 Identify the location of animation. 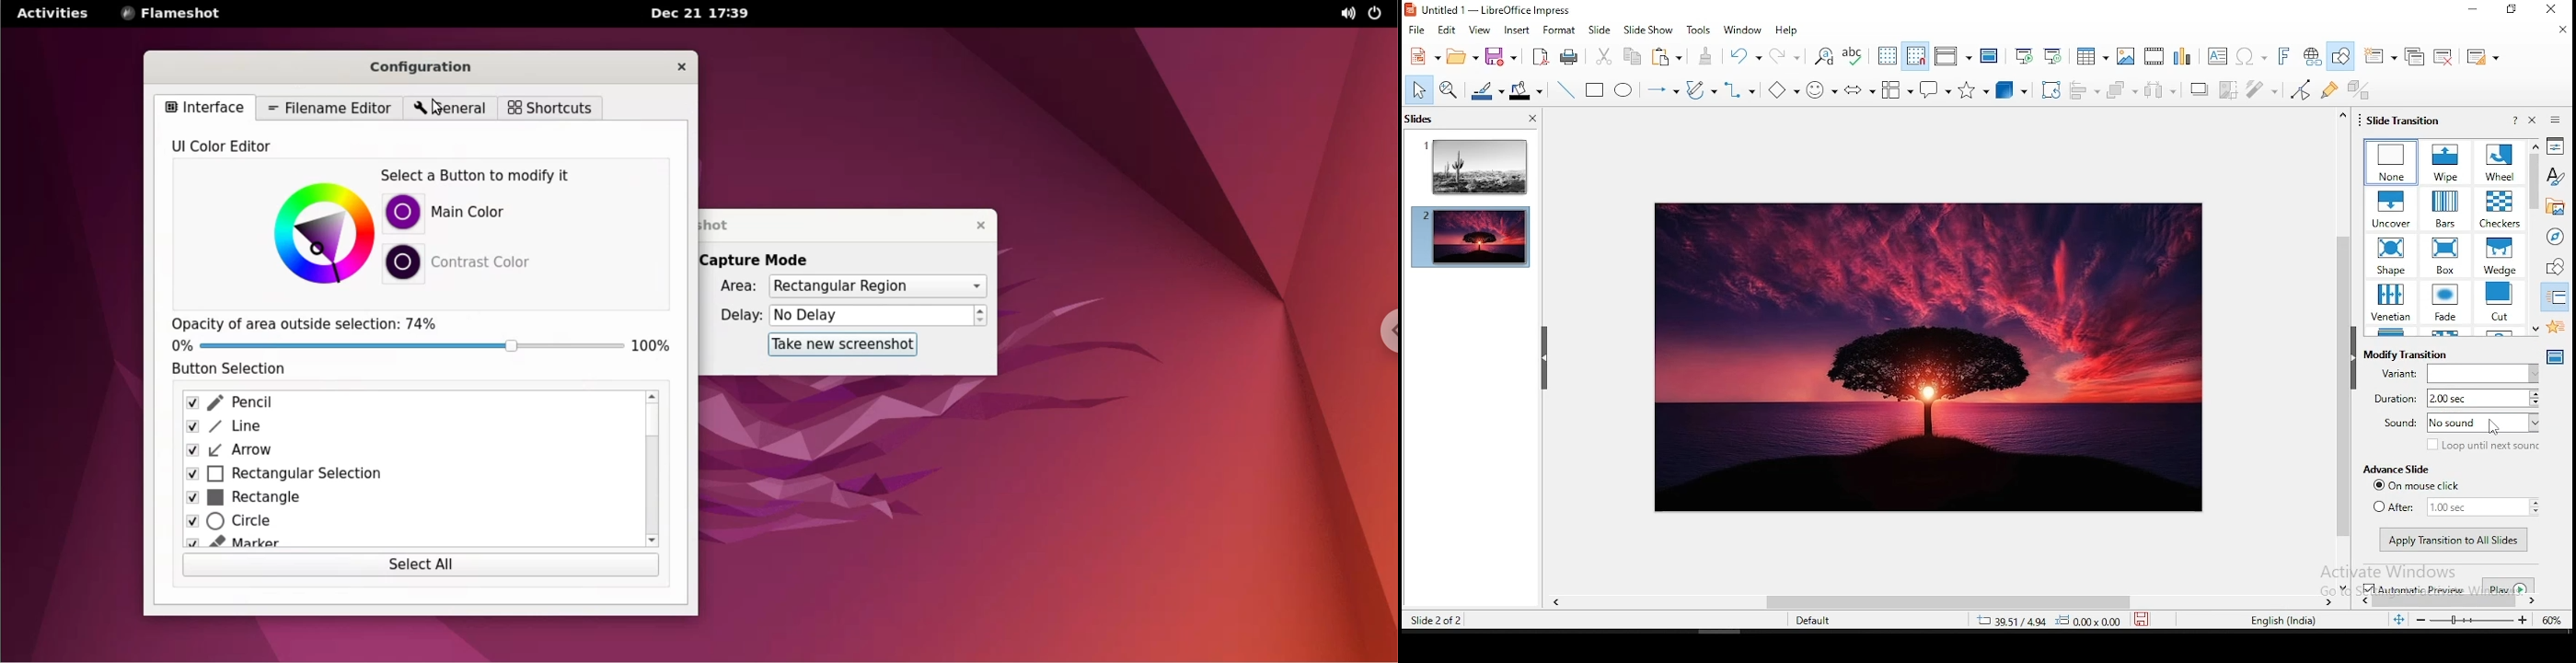
(2554, 325).